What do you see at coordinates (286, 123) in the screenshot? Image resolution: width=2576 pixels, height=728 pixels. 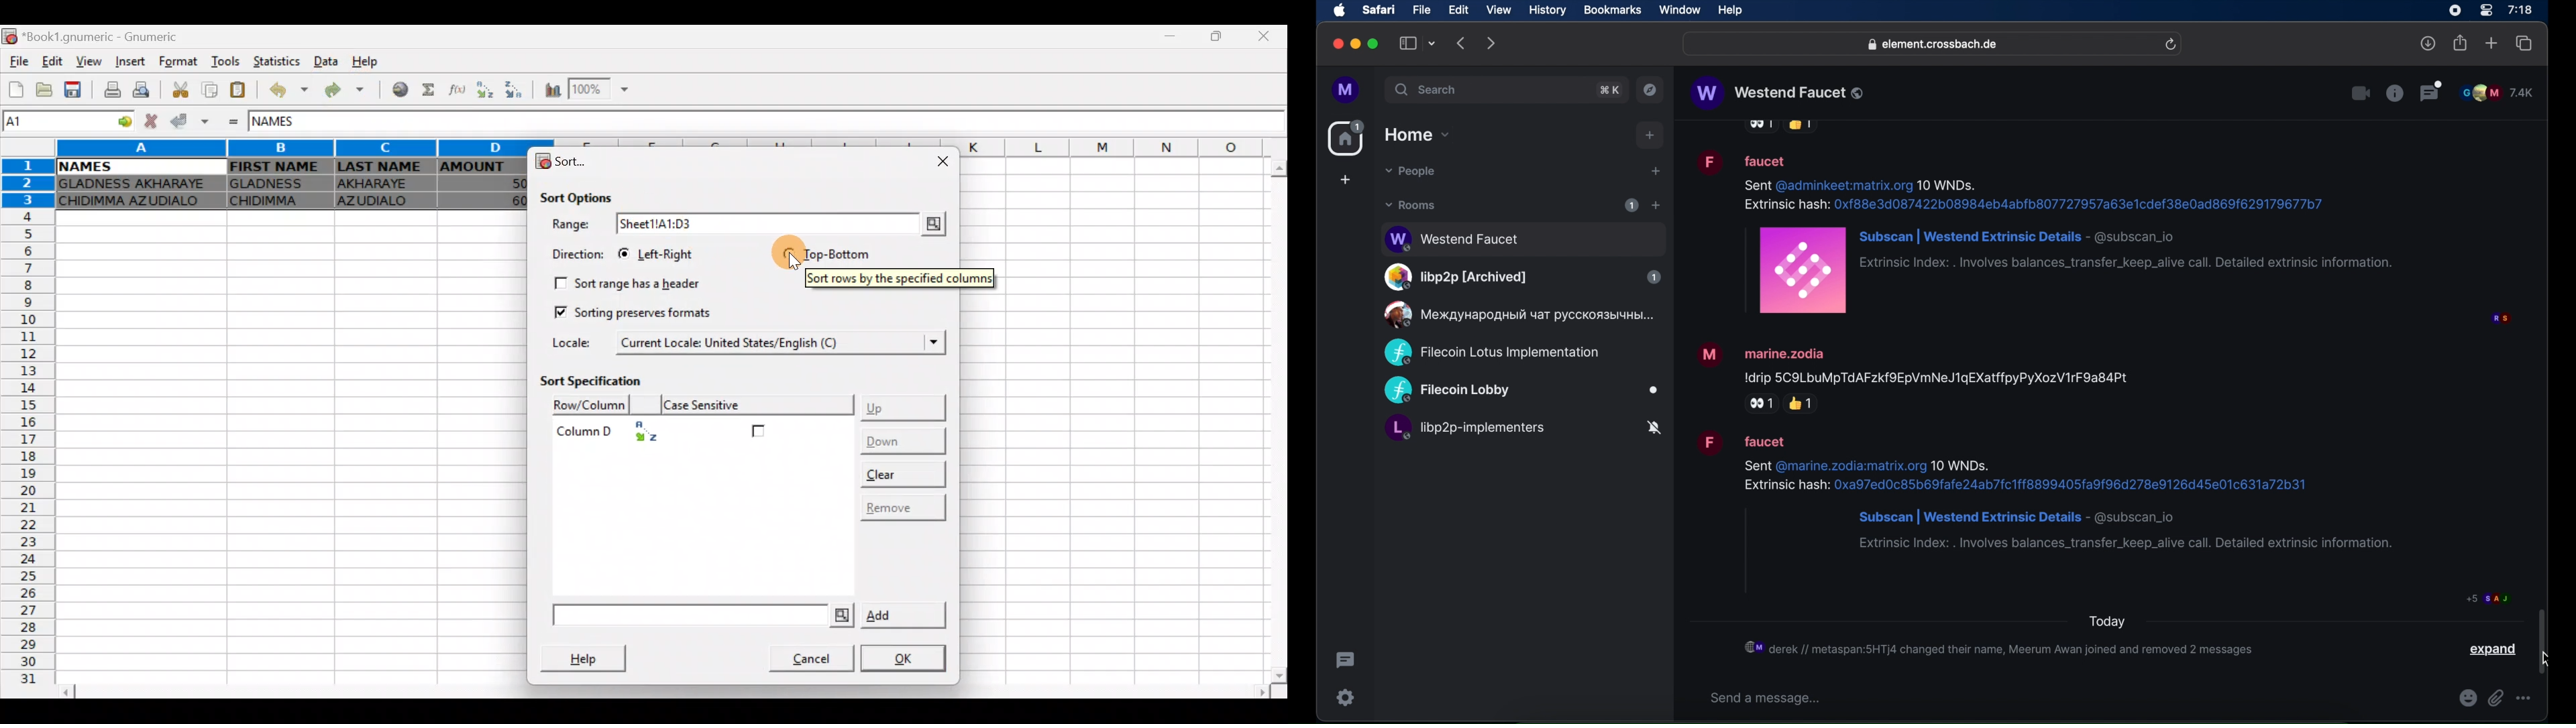 I see `NAMES` at bounding box center [286, 123].